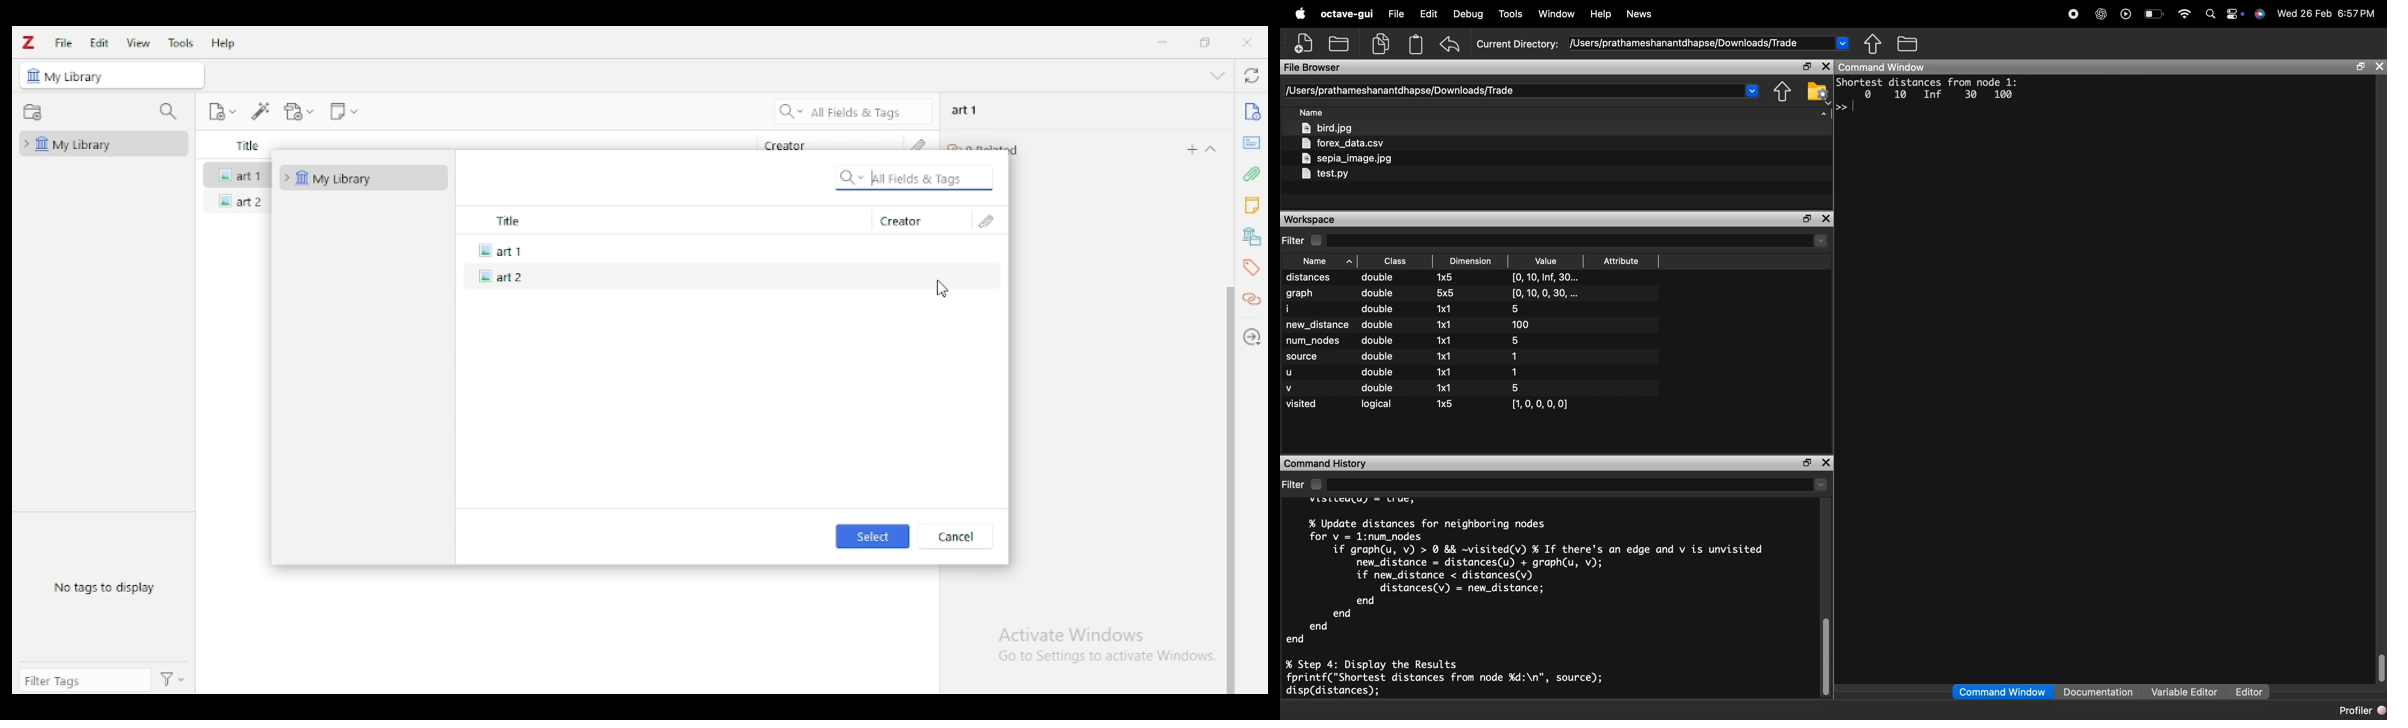 The width and height of the screenshot is (2408, 728). I want to click on Value, so click(1547, 342).